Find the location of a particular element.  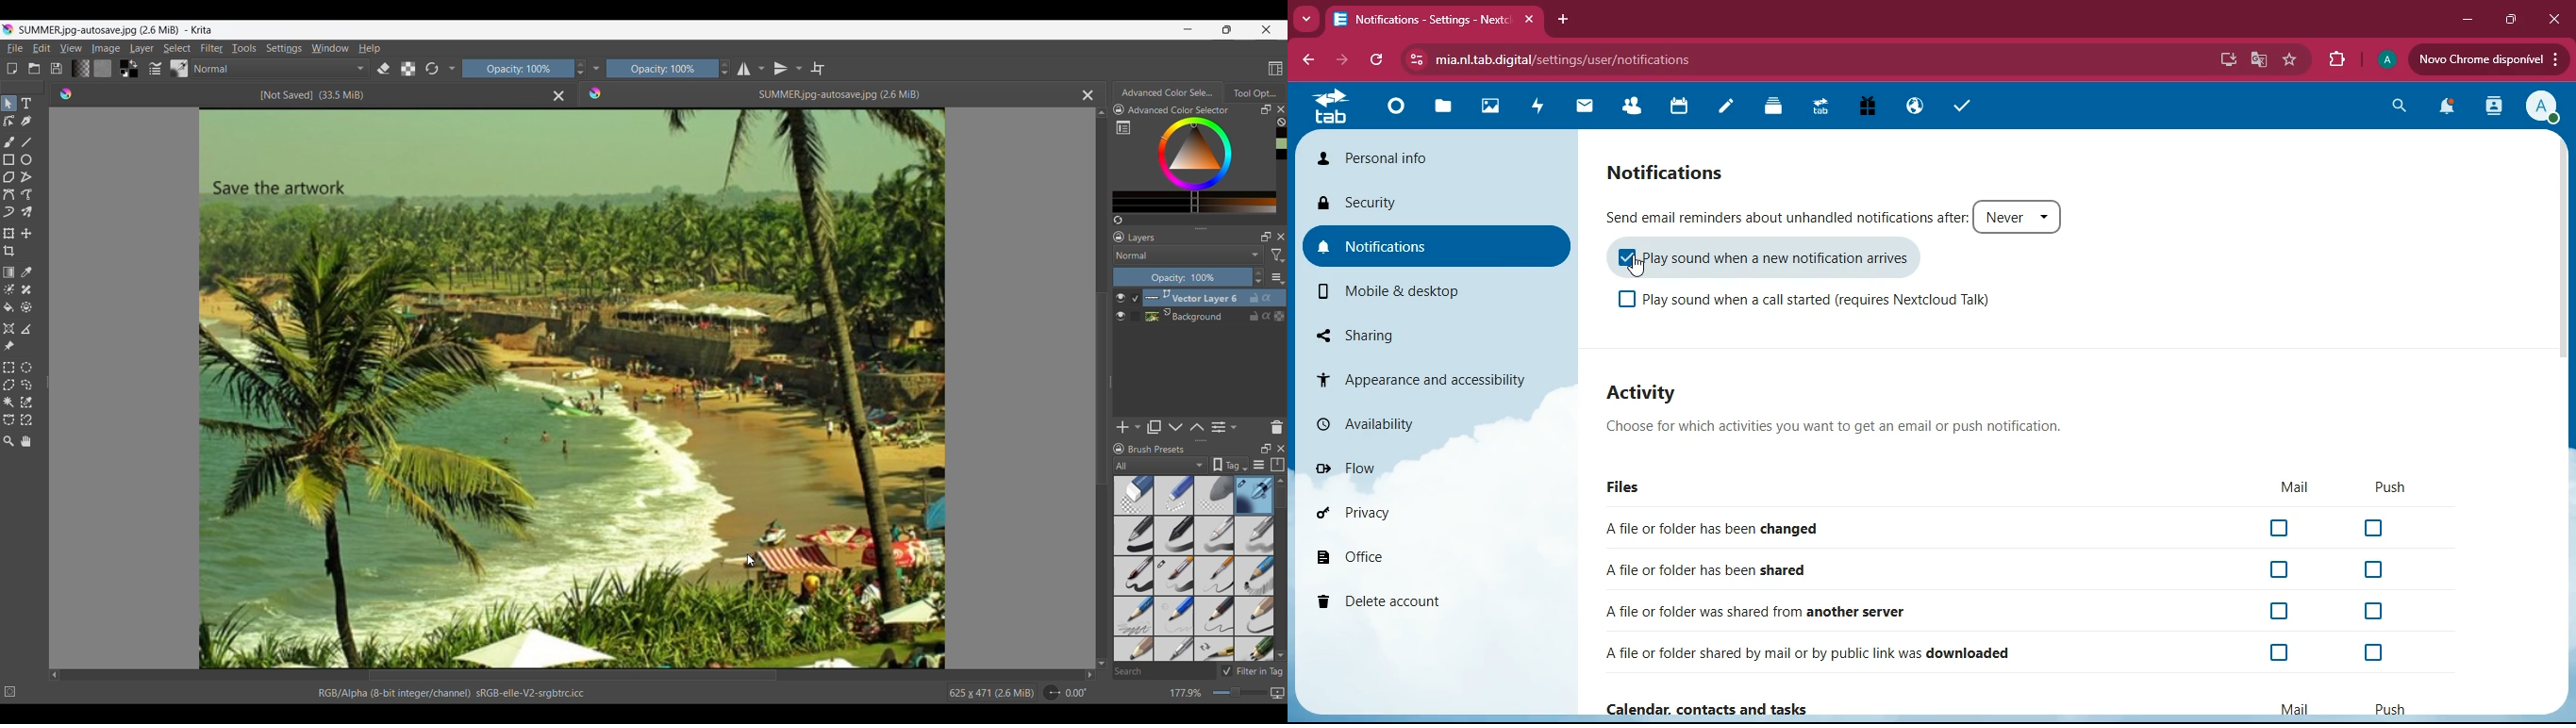

mail is located at coordinates (1590, 107).